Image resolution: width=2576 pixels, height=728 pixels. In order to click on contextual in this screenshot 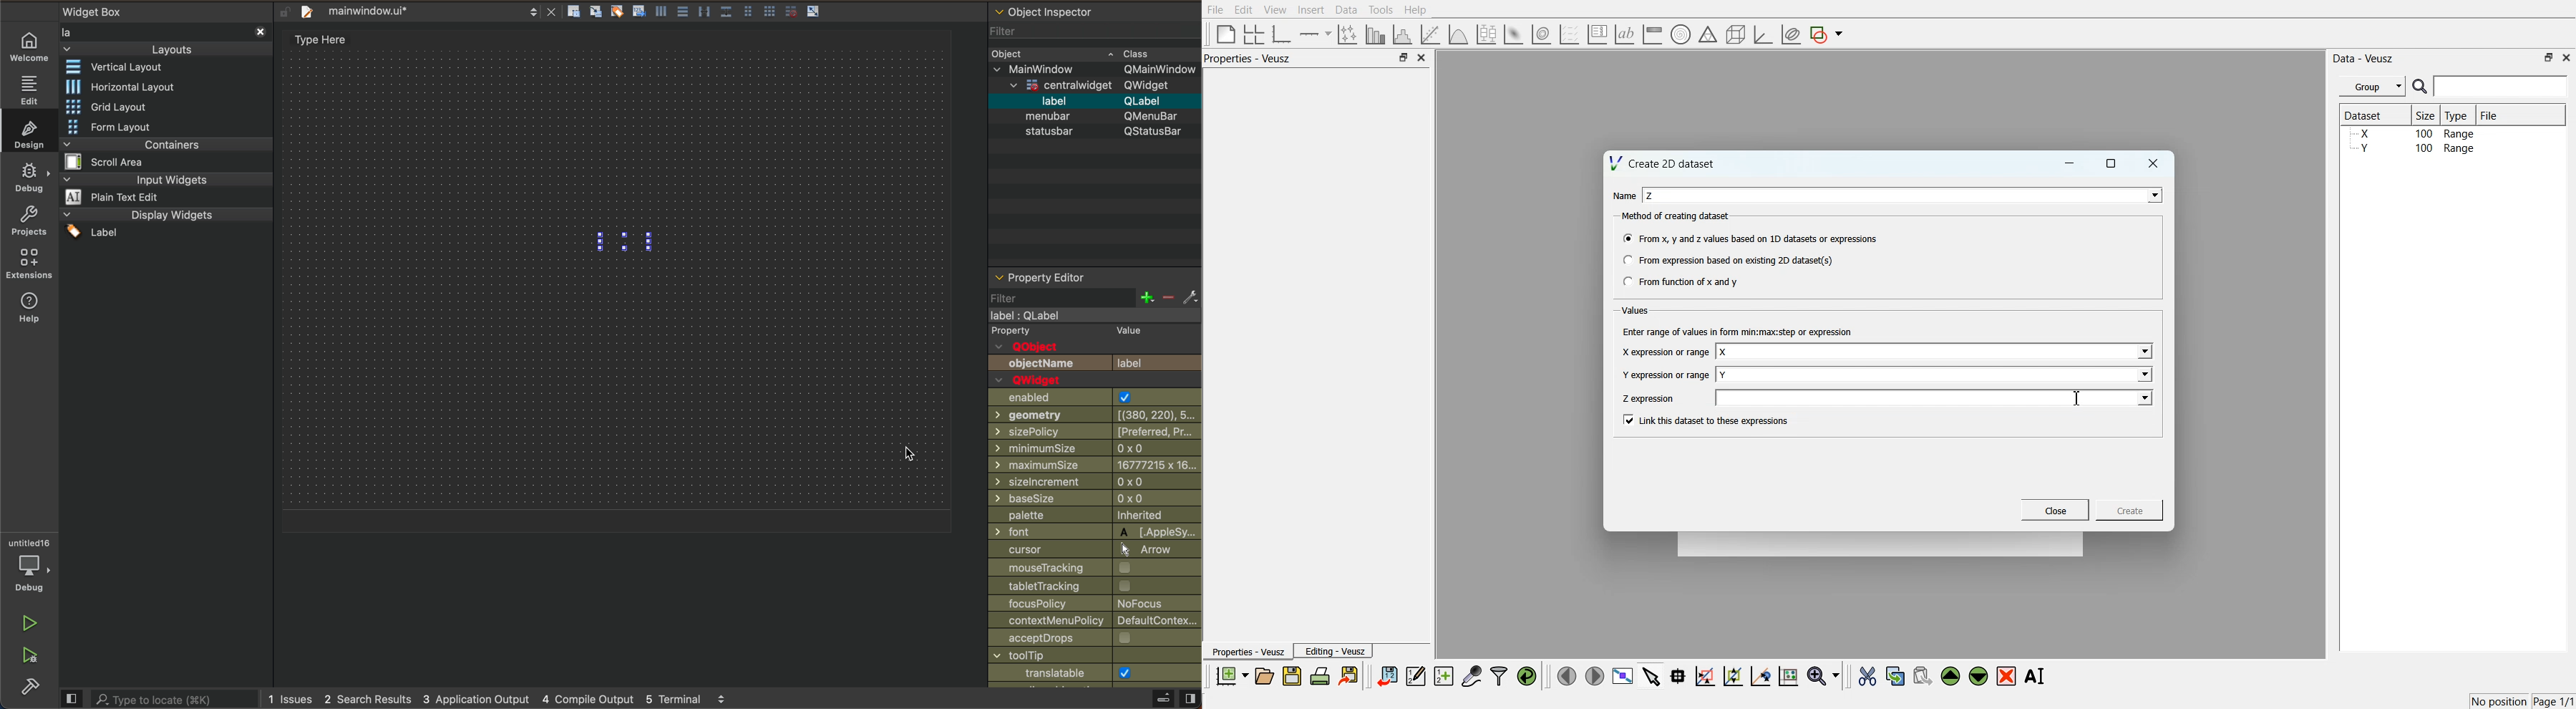, I will do `click(1092, 623)`.